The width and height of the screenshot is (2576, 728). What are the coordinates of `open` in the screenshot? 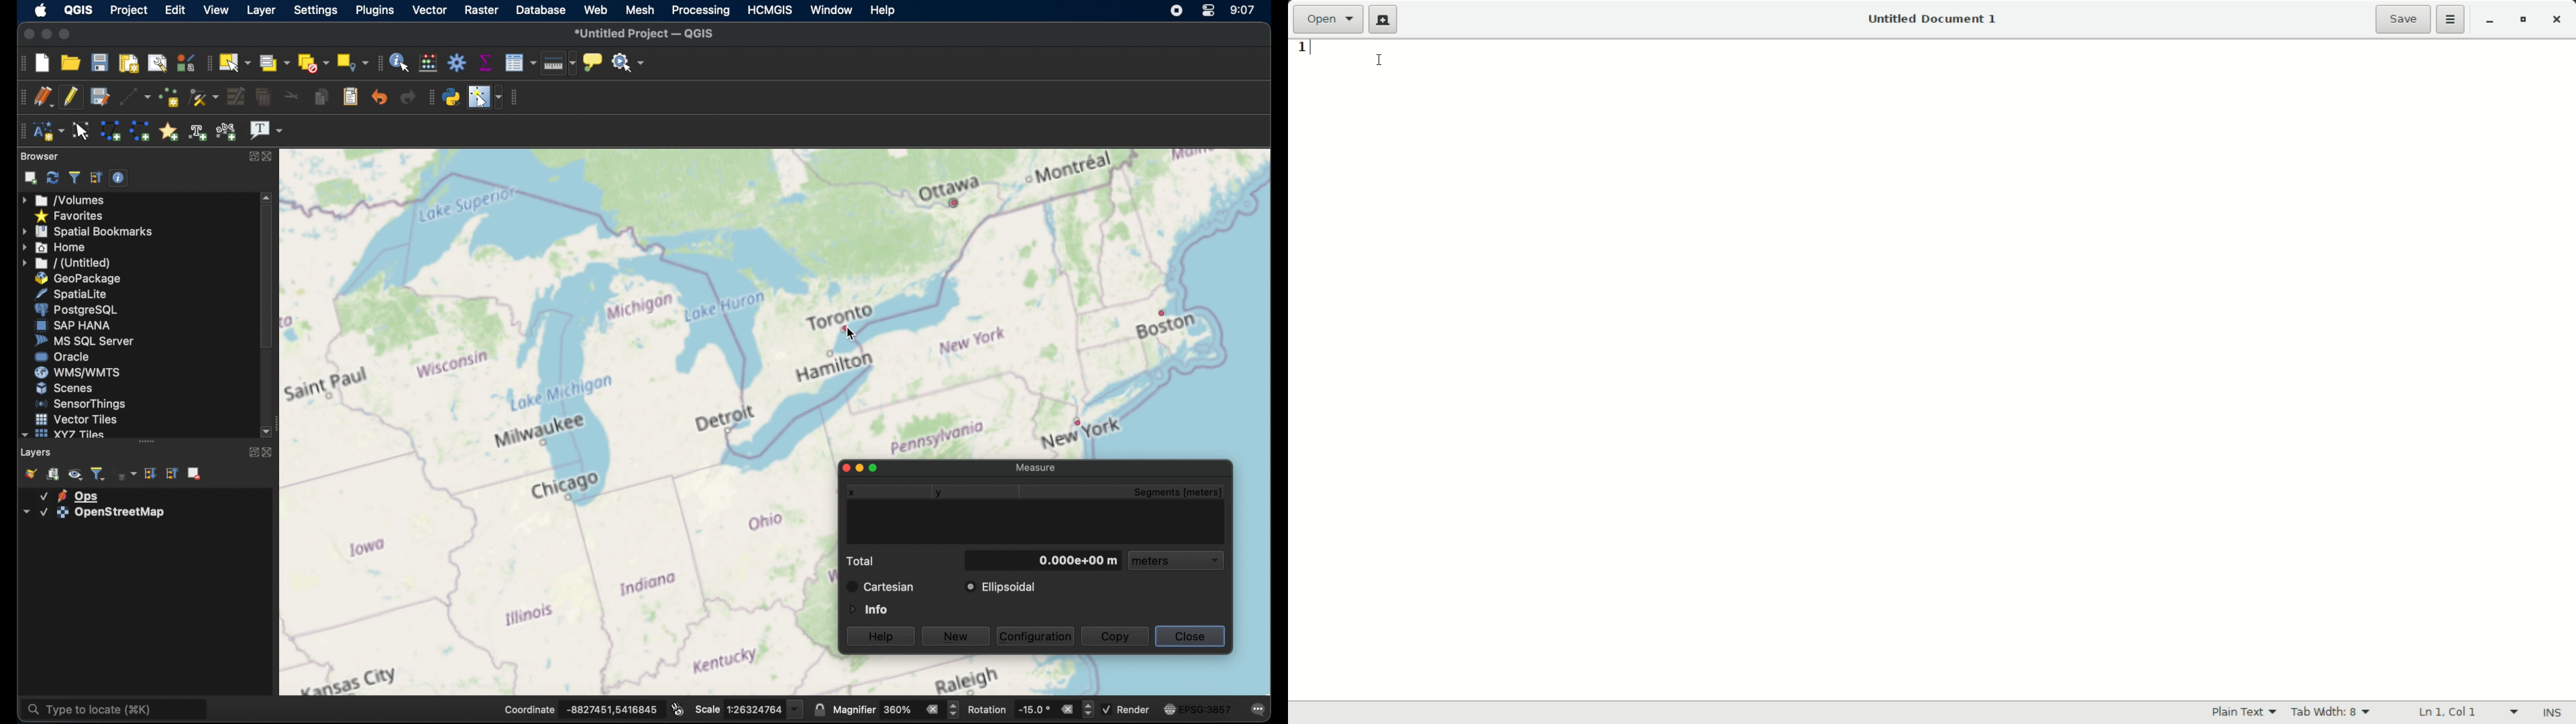 It's located at (1330, 19).